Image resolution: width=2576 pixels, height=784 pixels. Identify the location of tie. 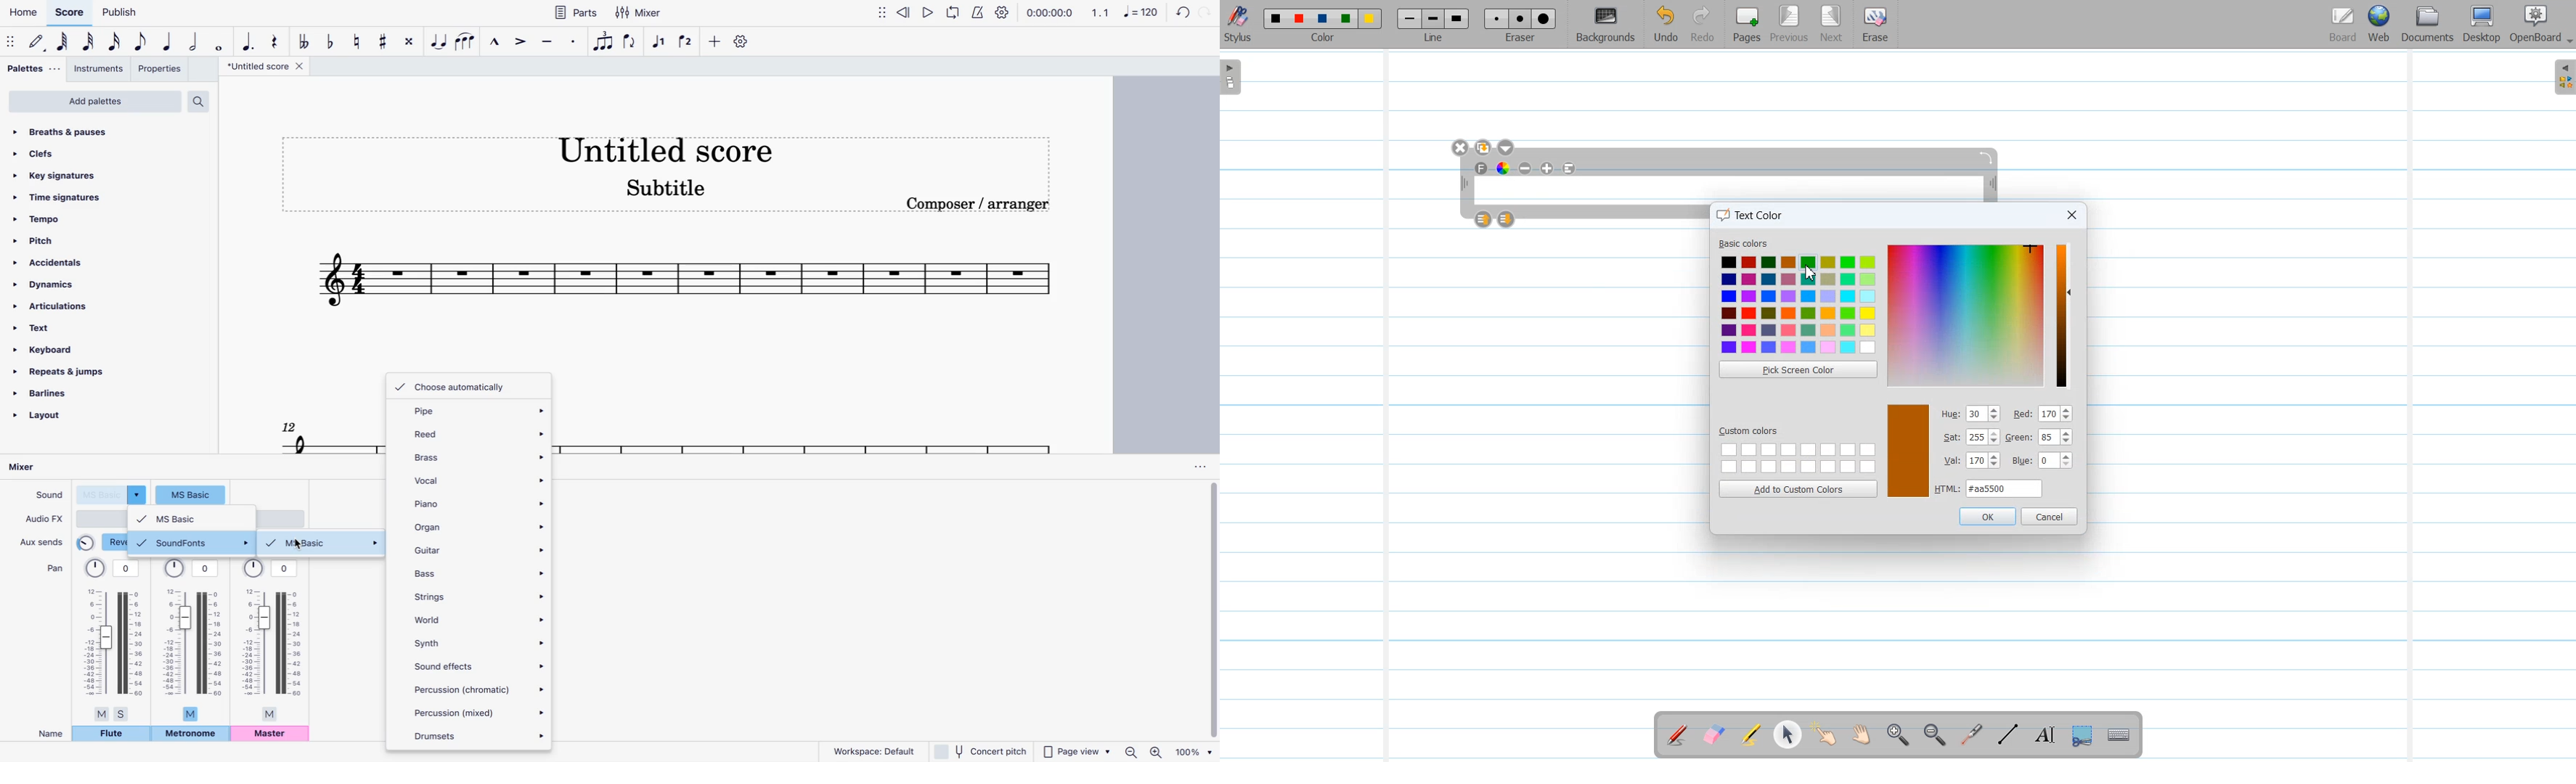
(440, 41).